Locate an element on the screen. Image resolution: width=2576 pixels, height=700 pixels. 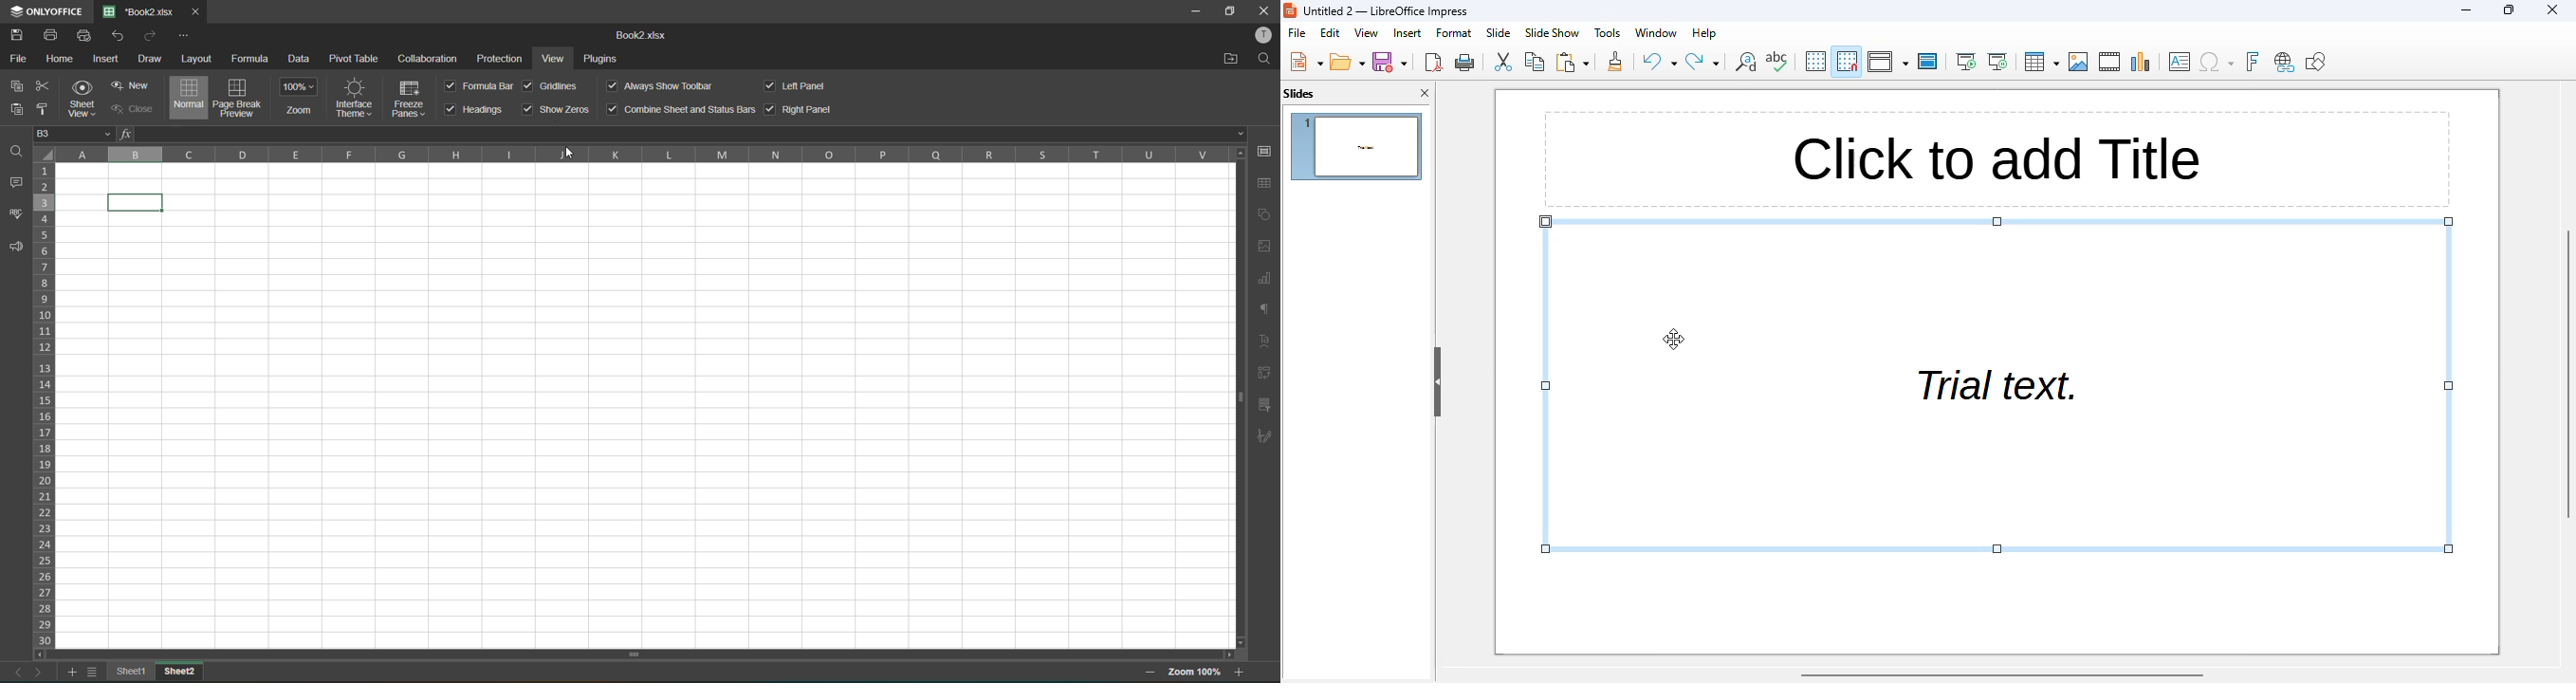
insert text box is located at coordinates (2180, 61).